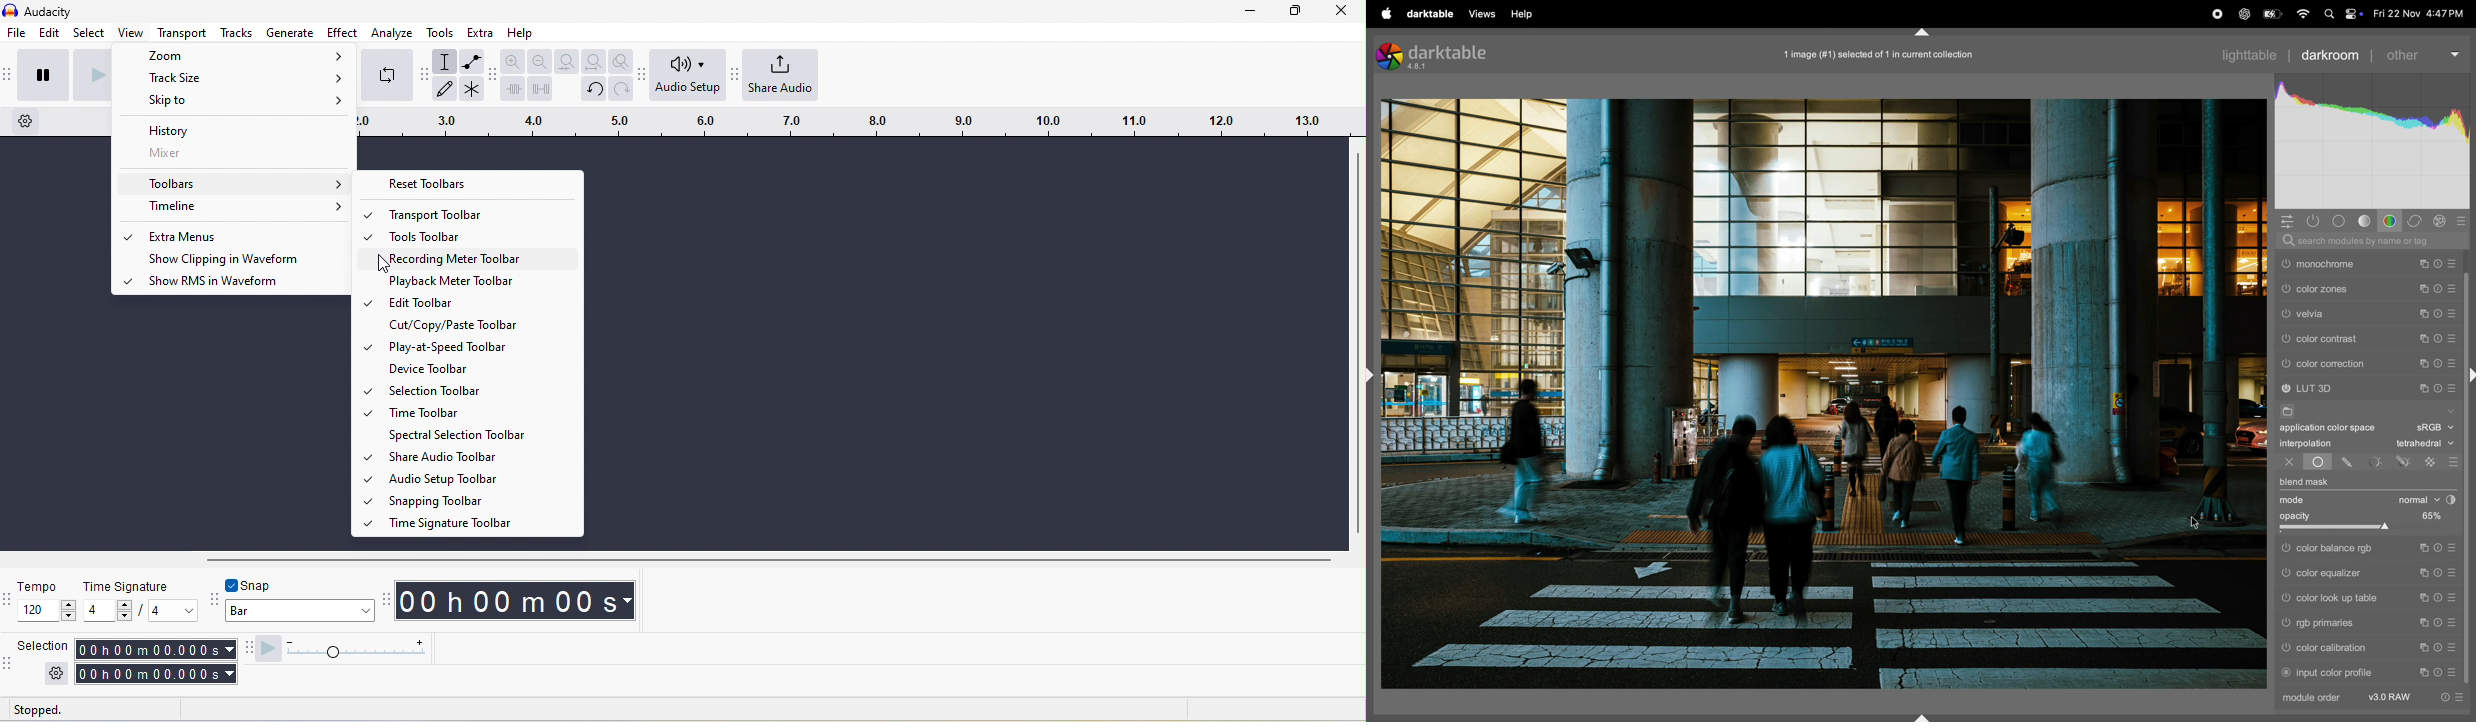  Describe the element at coordinates (155, 650) in the screenshot. I see `selection start time` at that location.